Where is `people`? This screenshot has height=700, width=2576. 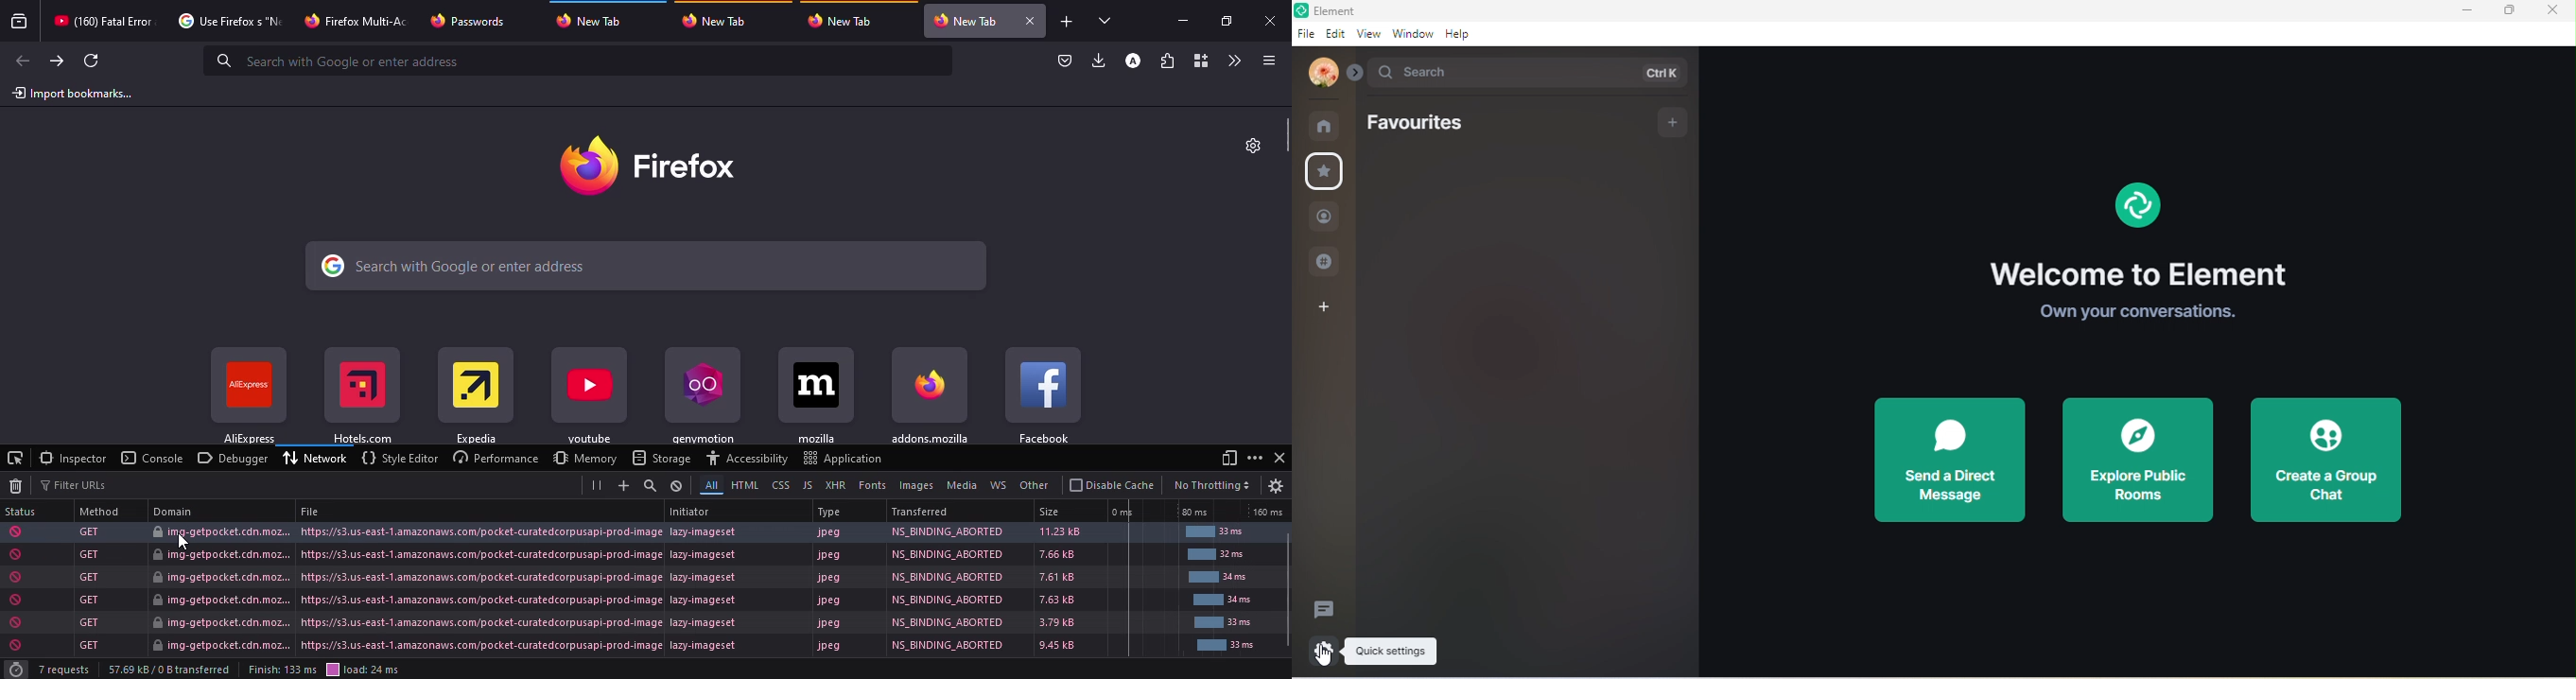 people is located at coordinates (1328, 214).